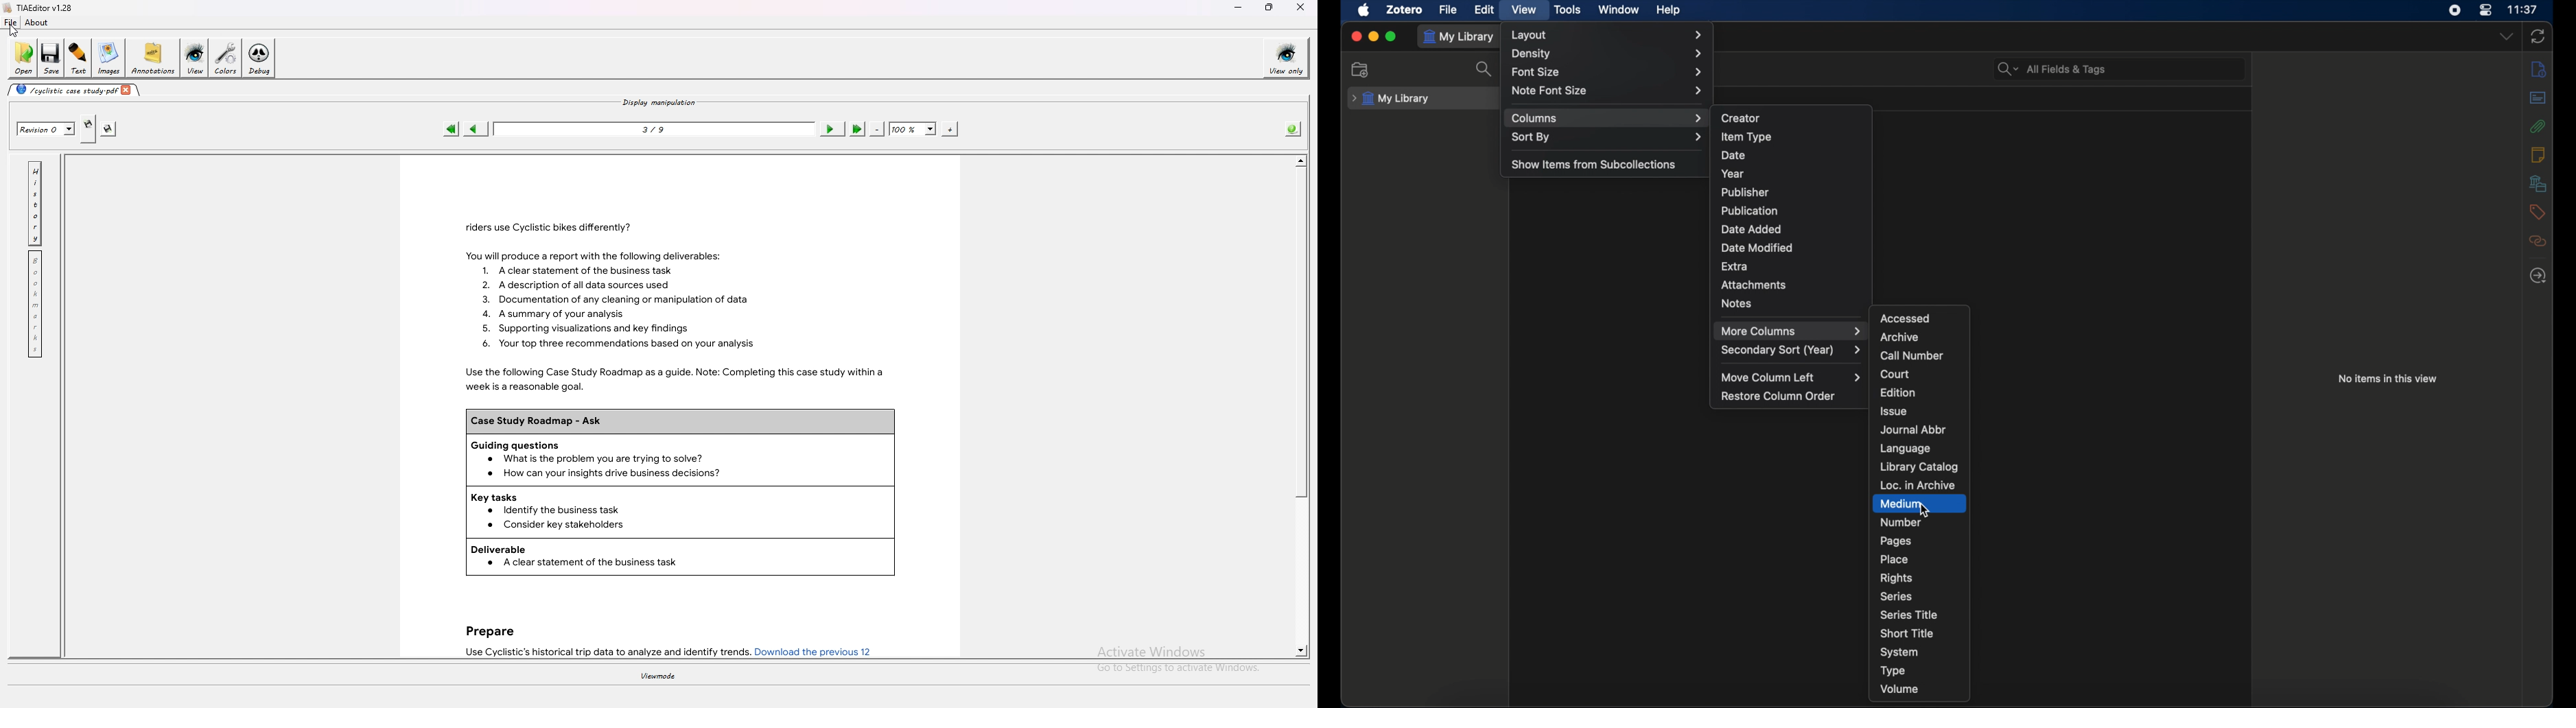 The image size is (2576, 728). I want to click on number, so click(1902, 522).